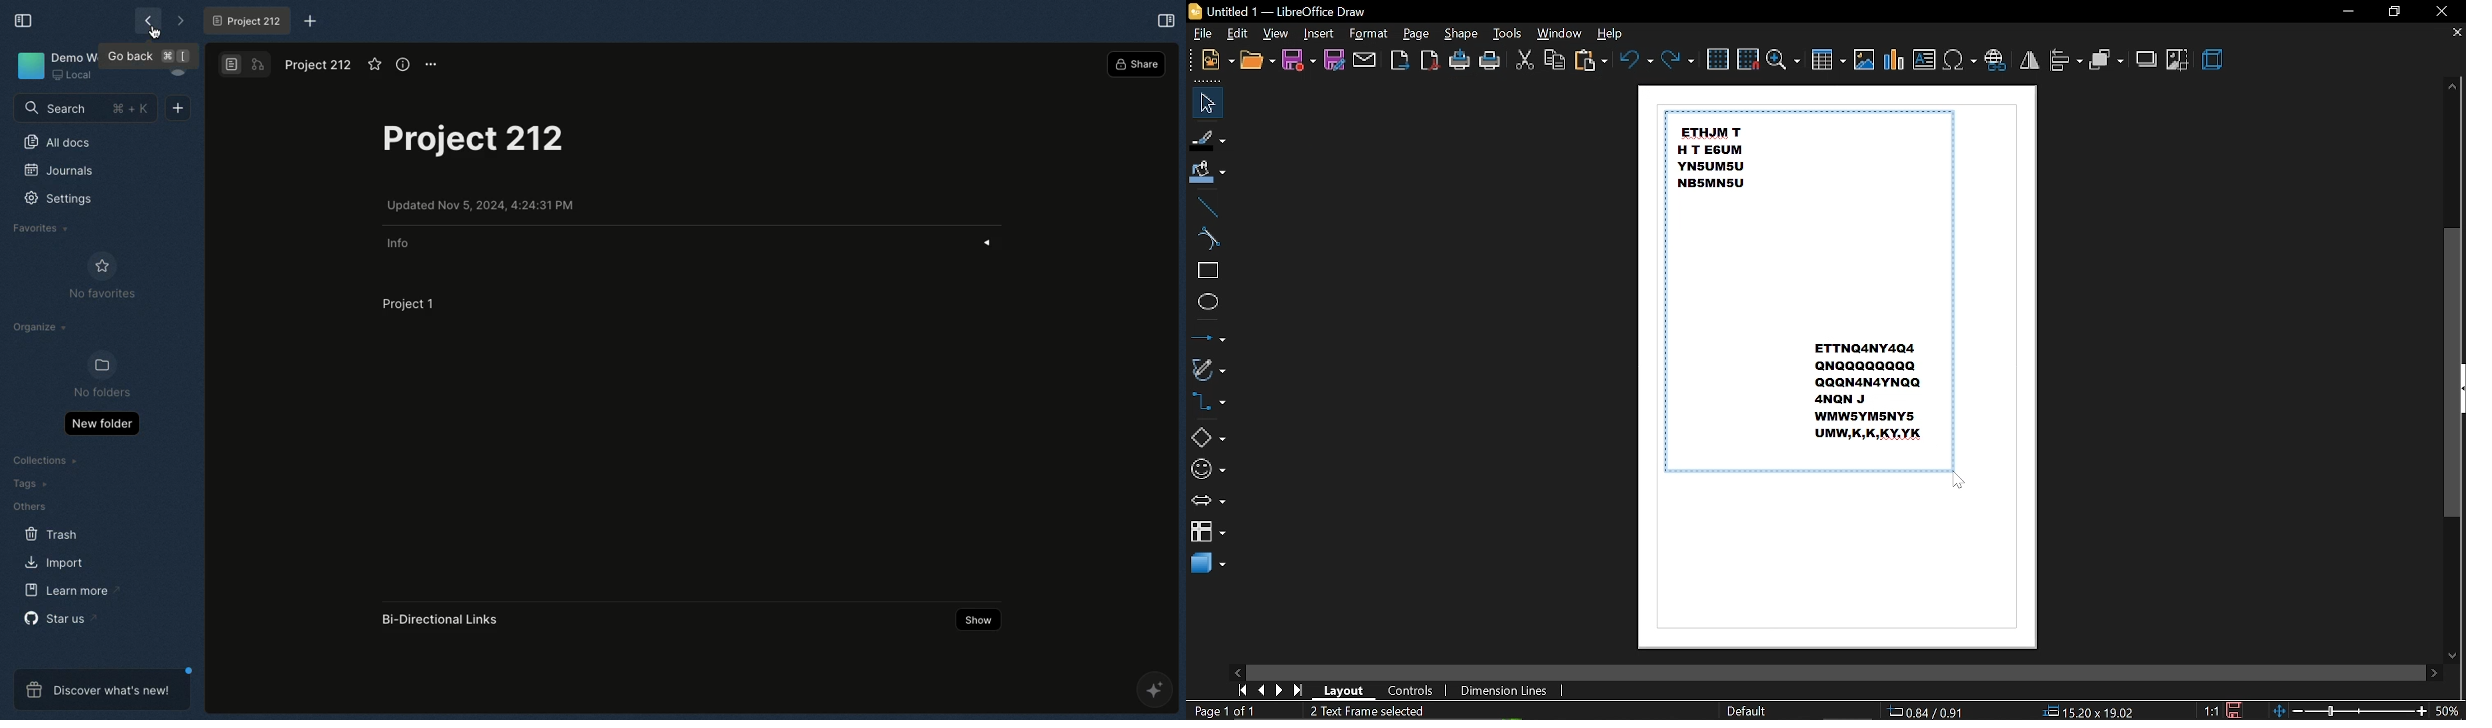  Describe the element at coordinates (2108, 60) in the screenshot. I see `arrange` at that location.